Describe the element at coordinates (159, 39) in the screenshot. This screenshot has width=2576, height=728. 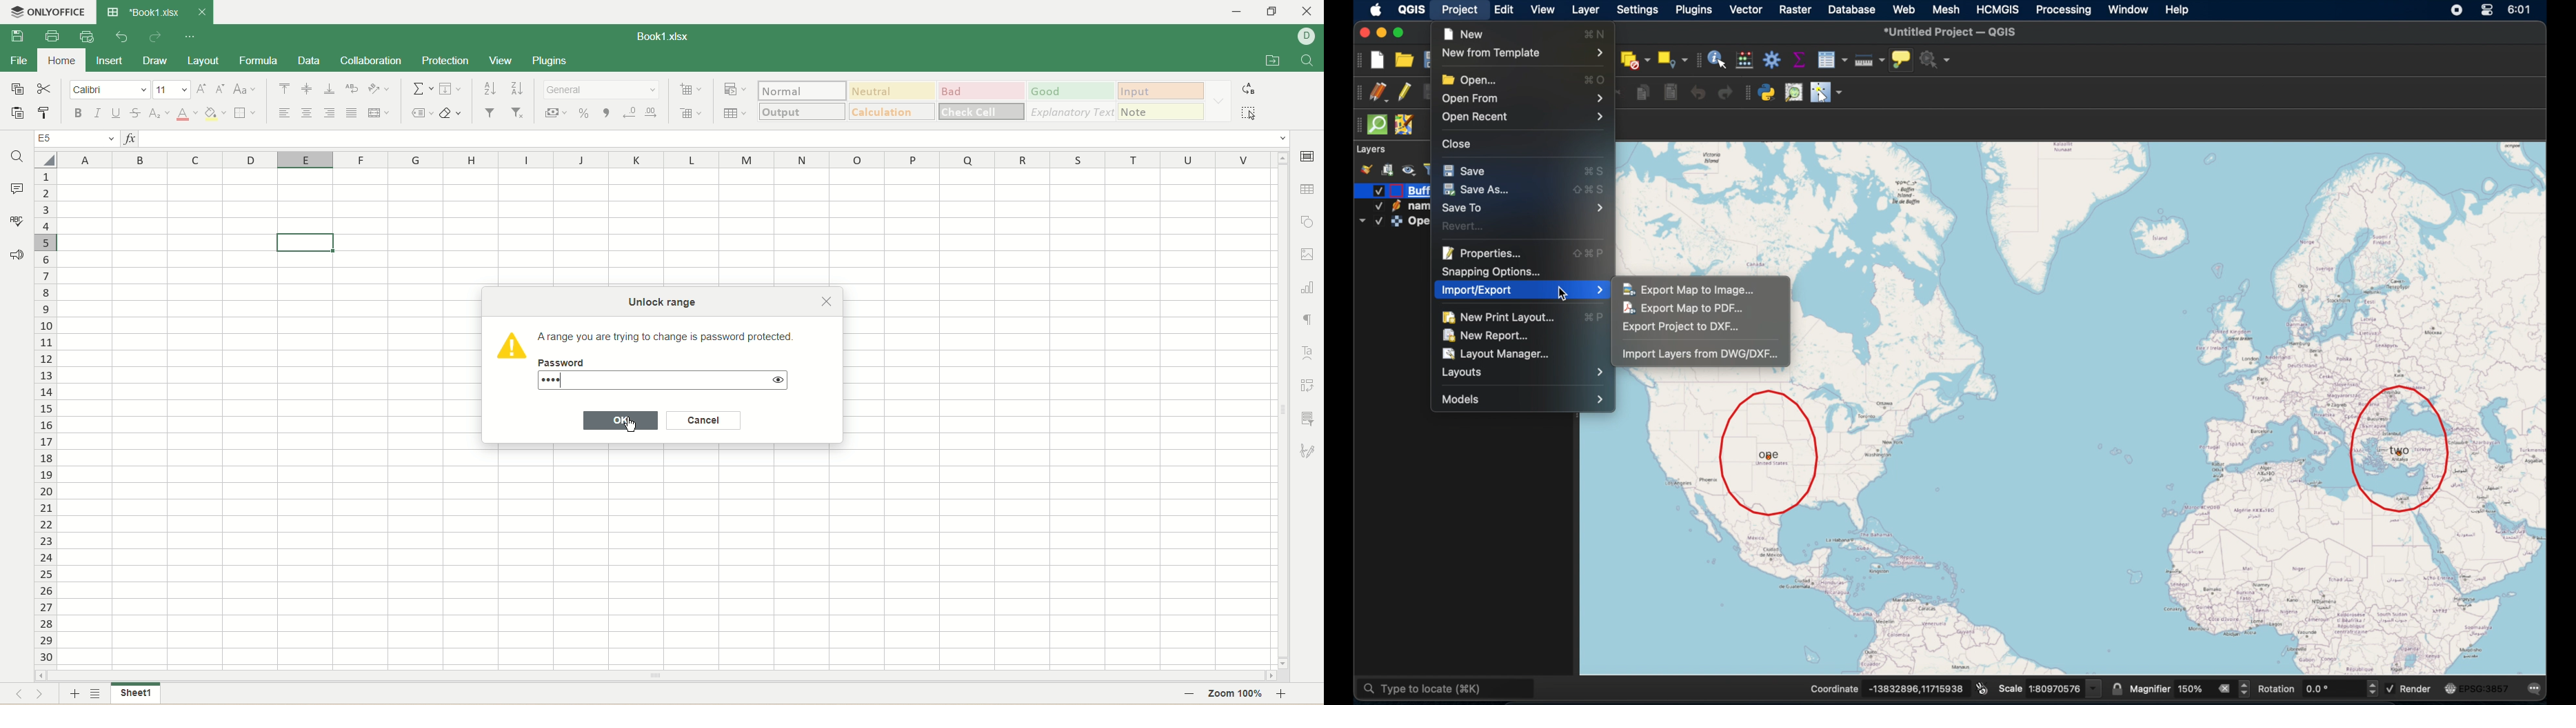
I see `redo` at that location.